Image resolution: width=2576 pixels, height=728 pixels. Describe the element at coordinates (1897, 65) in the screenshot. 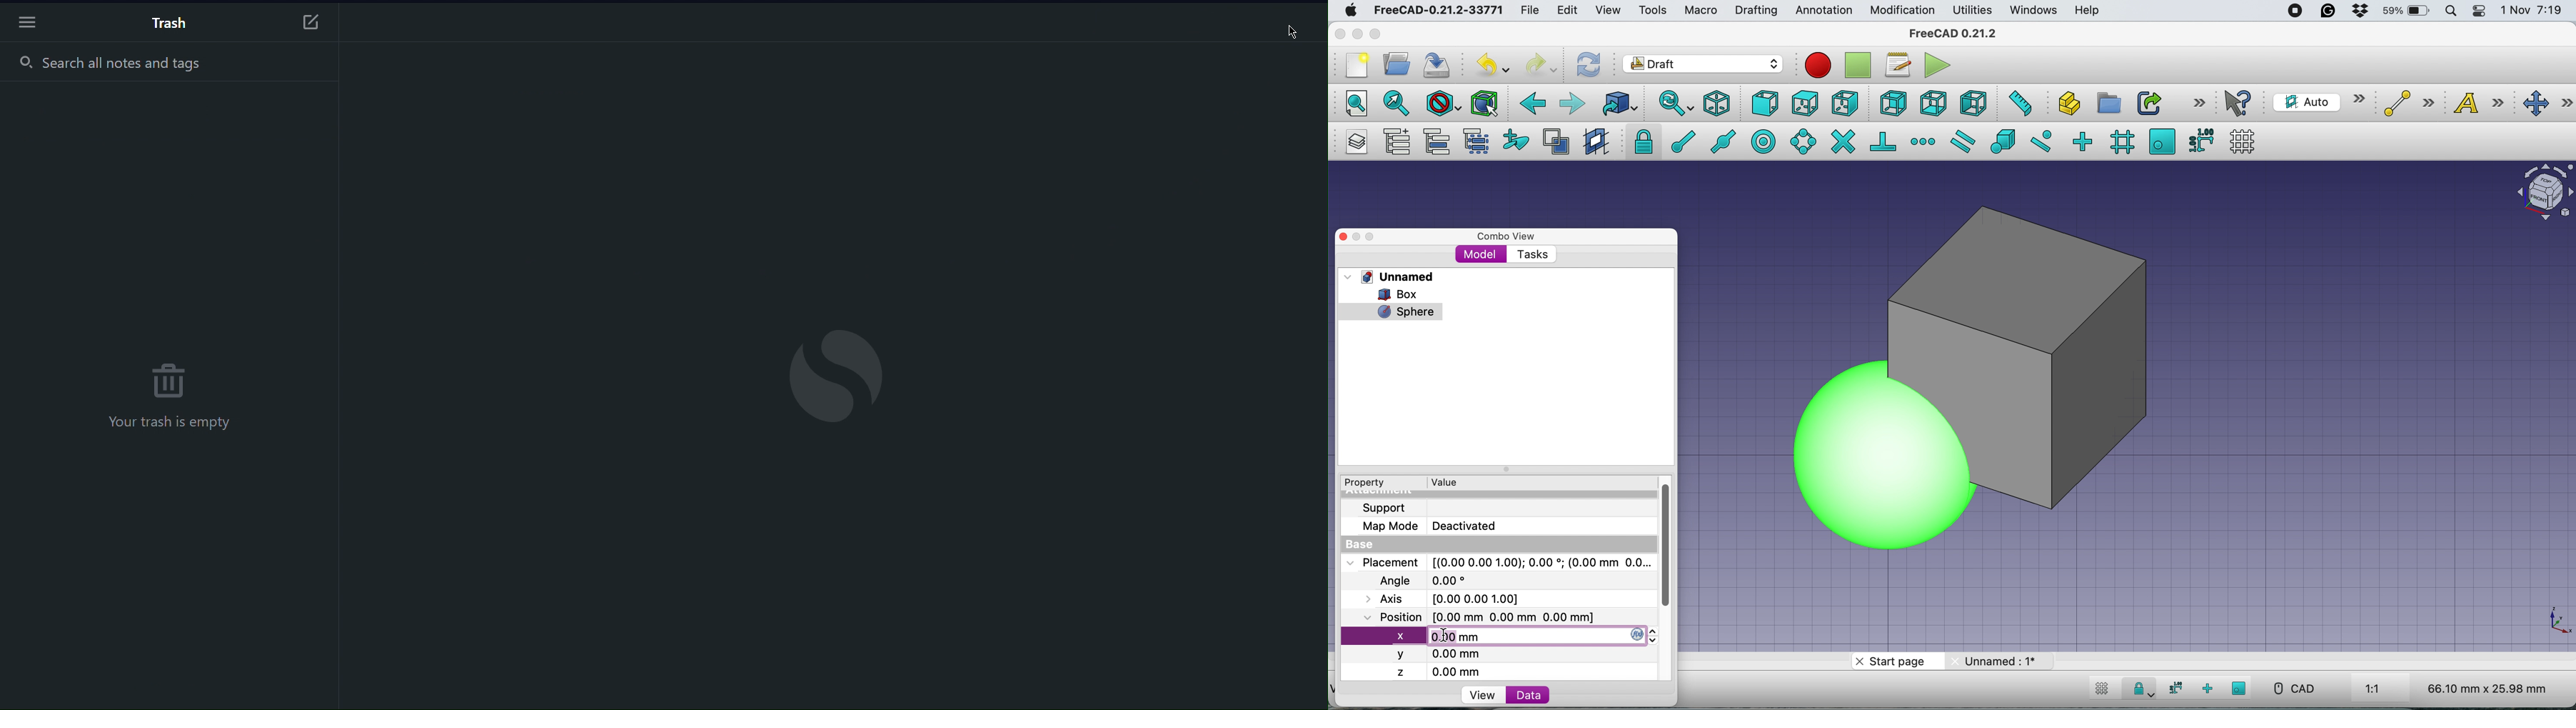

I see `macros` at that location.